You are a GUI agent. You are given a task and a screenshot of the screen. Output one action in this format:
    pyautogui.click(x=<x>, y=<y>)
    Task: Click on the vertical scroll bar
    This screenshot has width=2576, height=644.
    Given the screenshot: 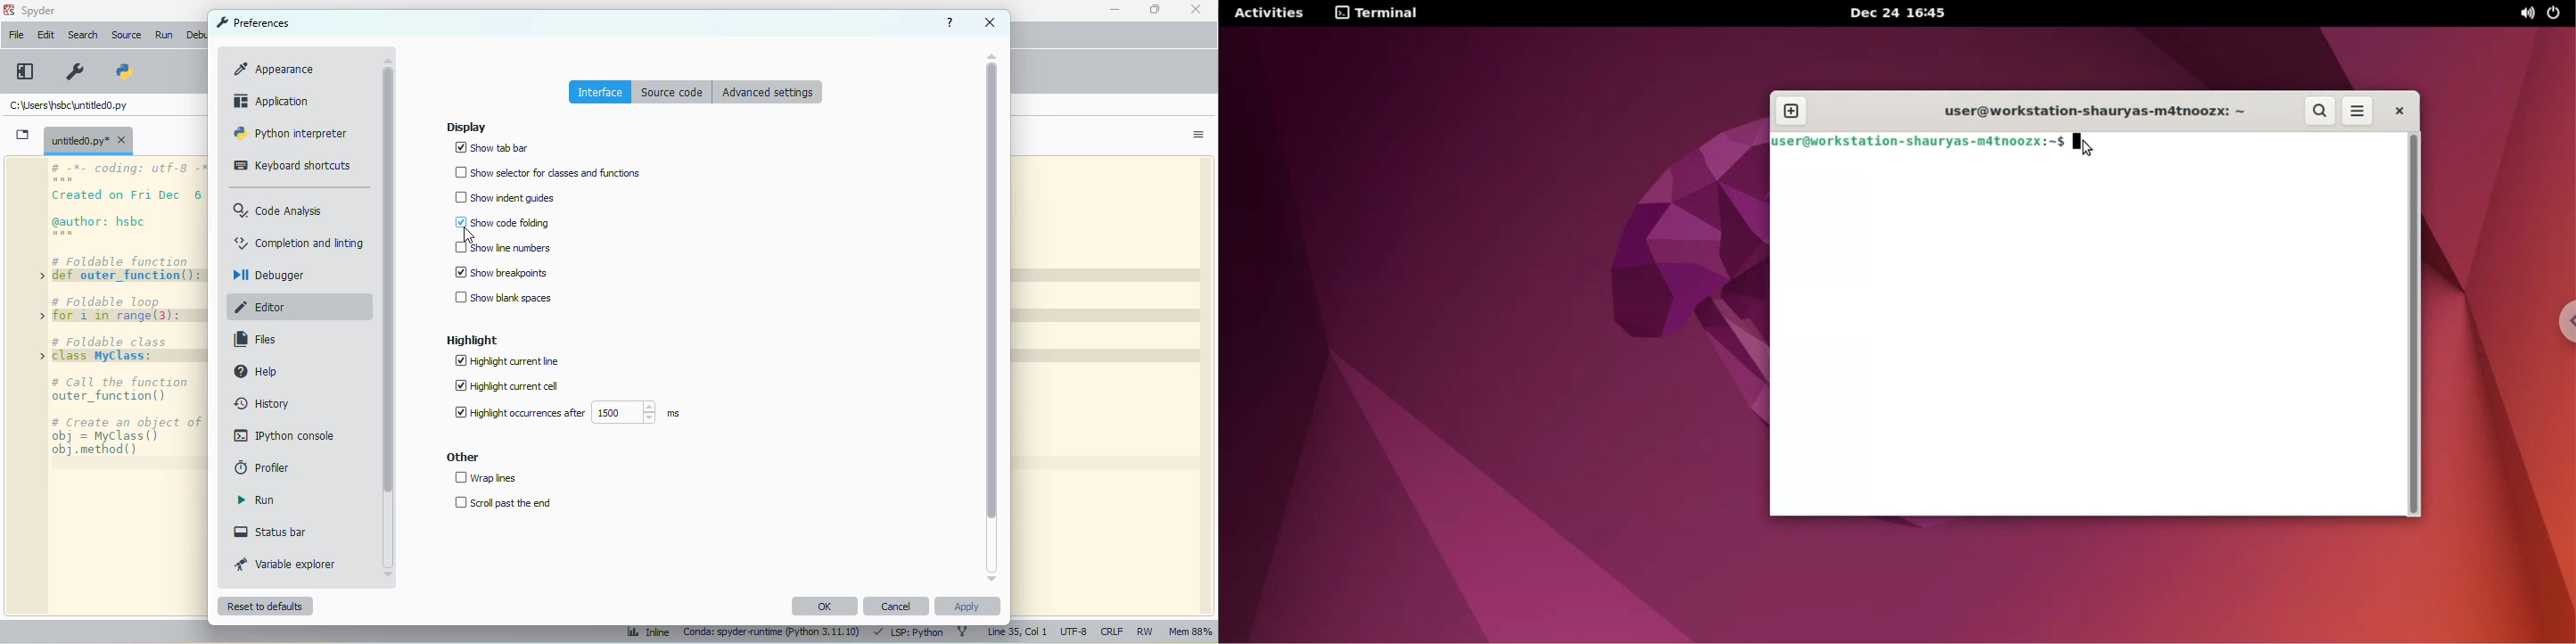 What is the action you would take?
    pyautogui.click(x=388, y=281)
    